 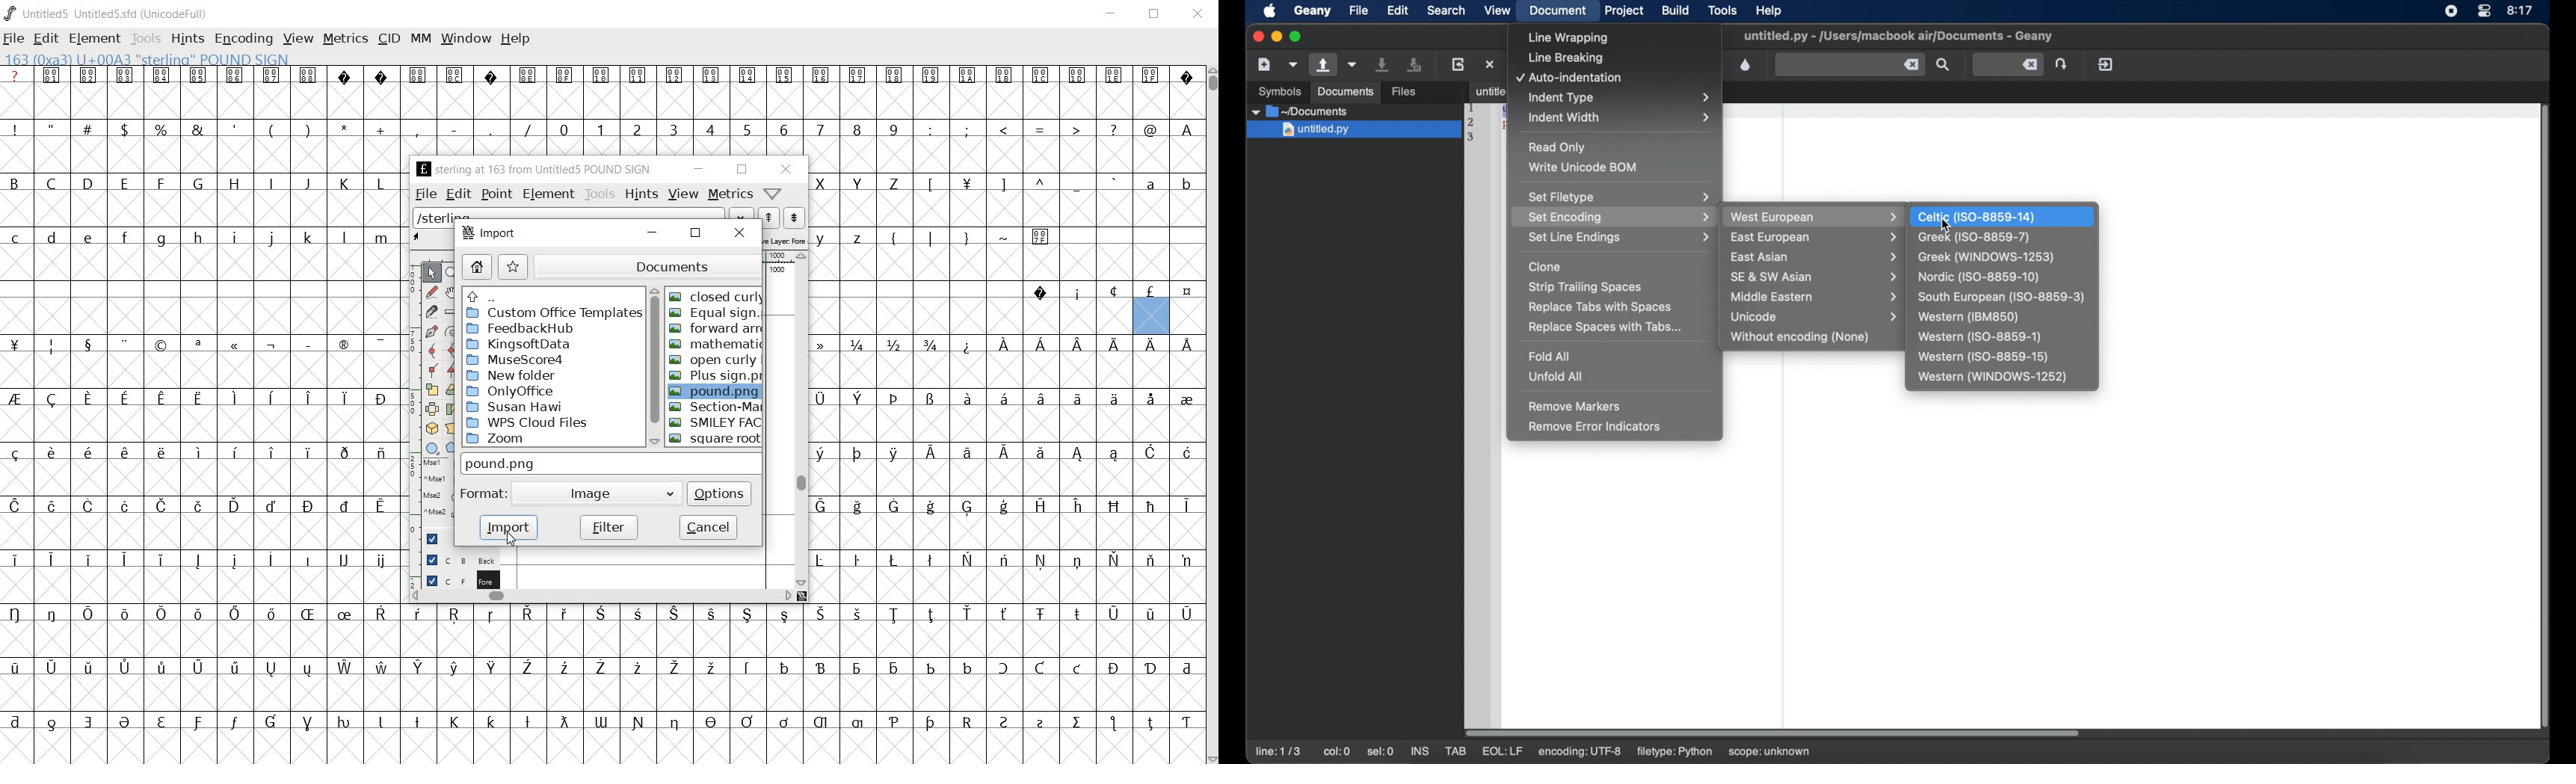 I want to click on Symbol, so click(x=344, y=561).